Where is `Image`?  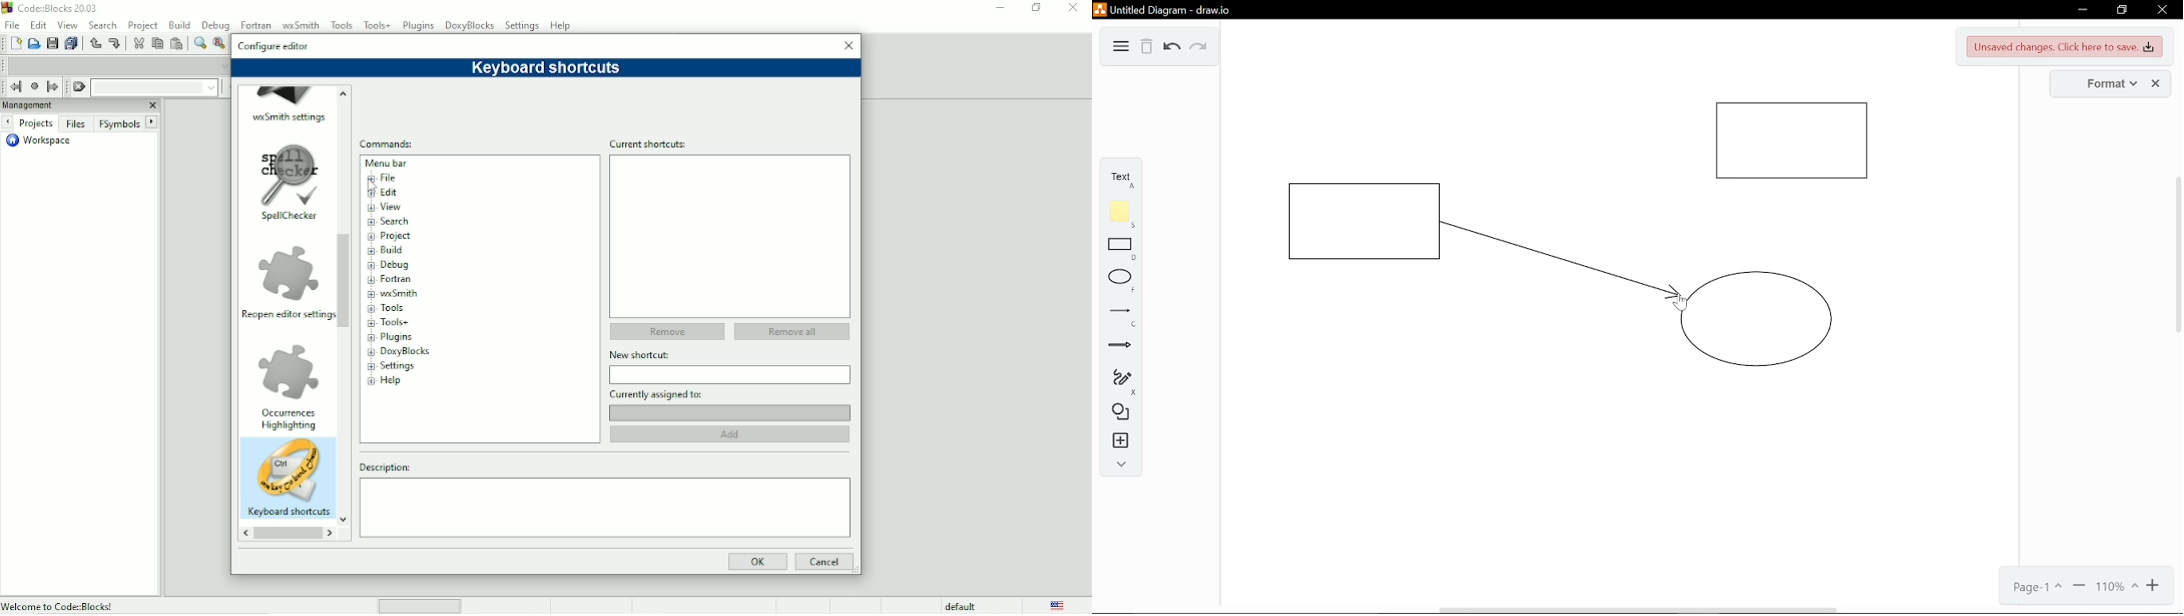 Image is located at coordinates (289, 471).